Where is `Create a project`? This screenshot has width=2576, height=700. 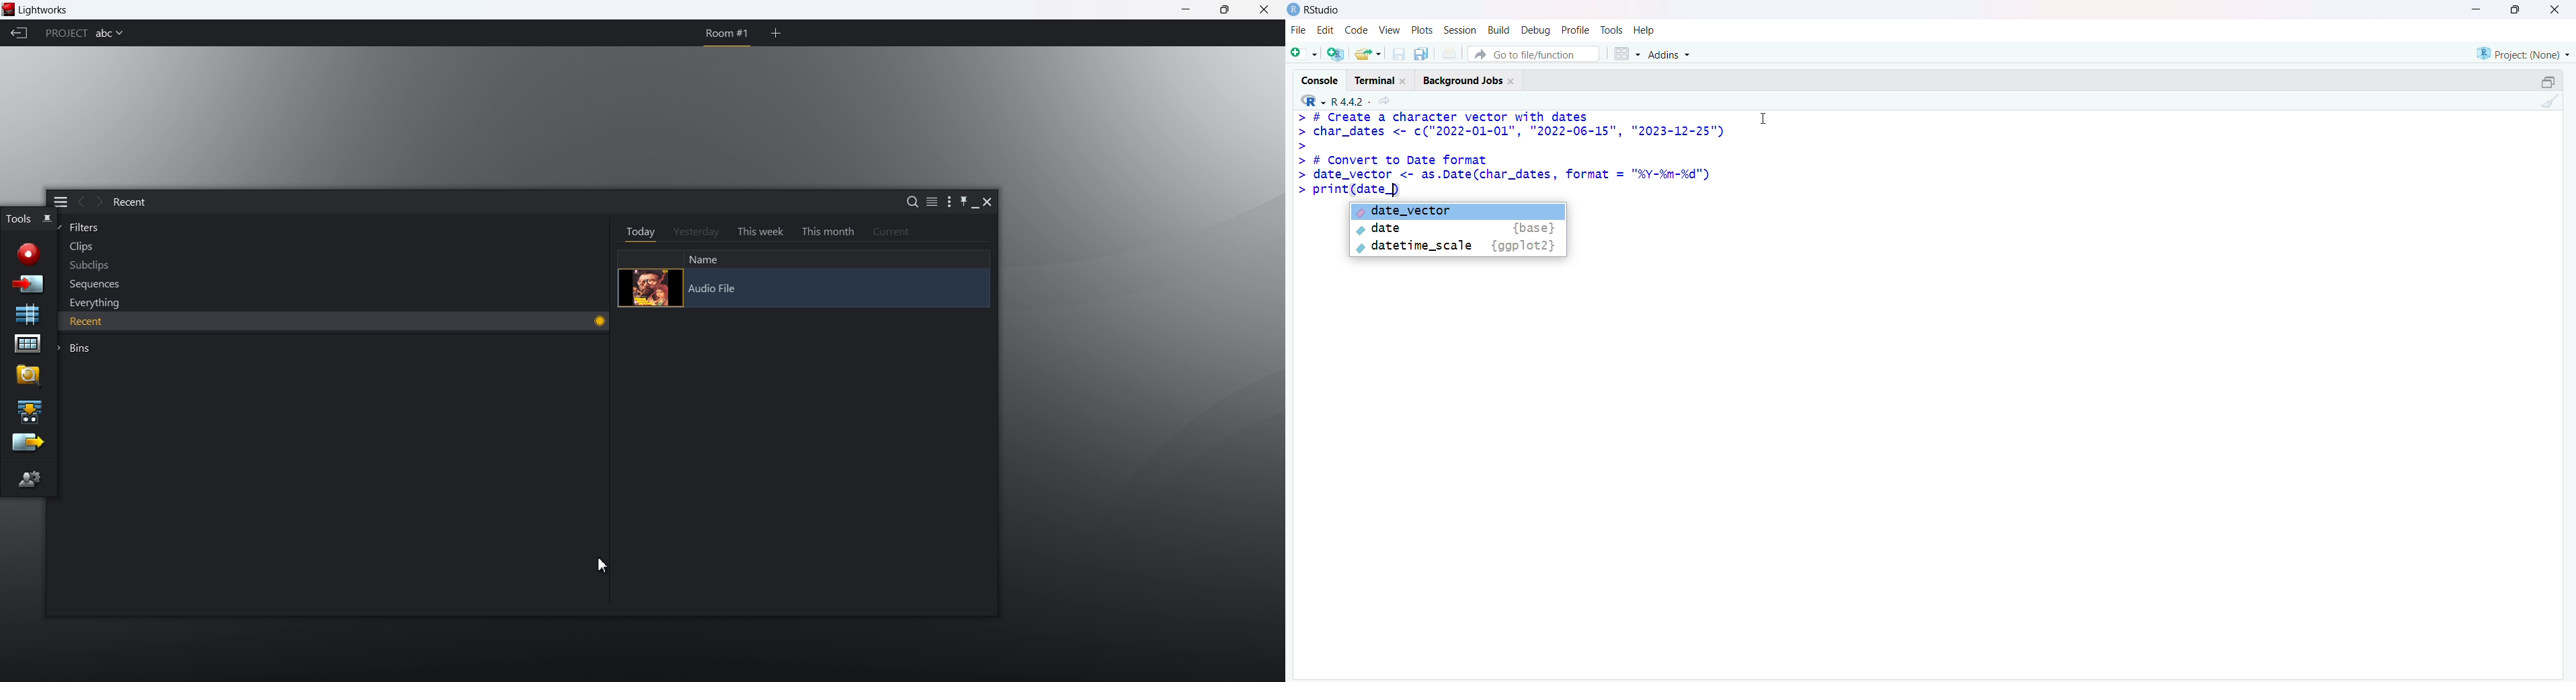
Create a project is located at coordinates (1338, 52).